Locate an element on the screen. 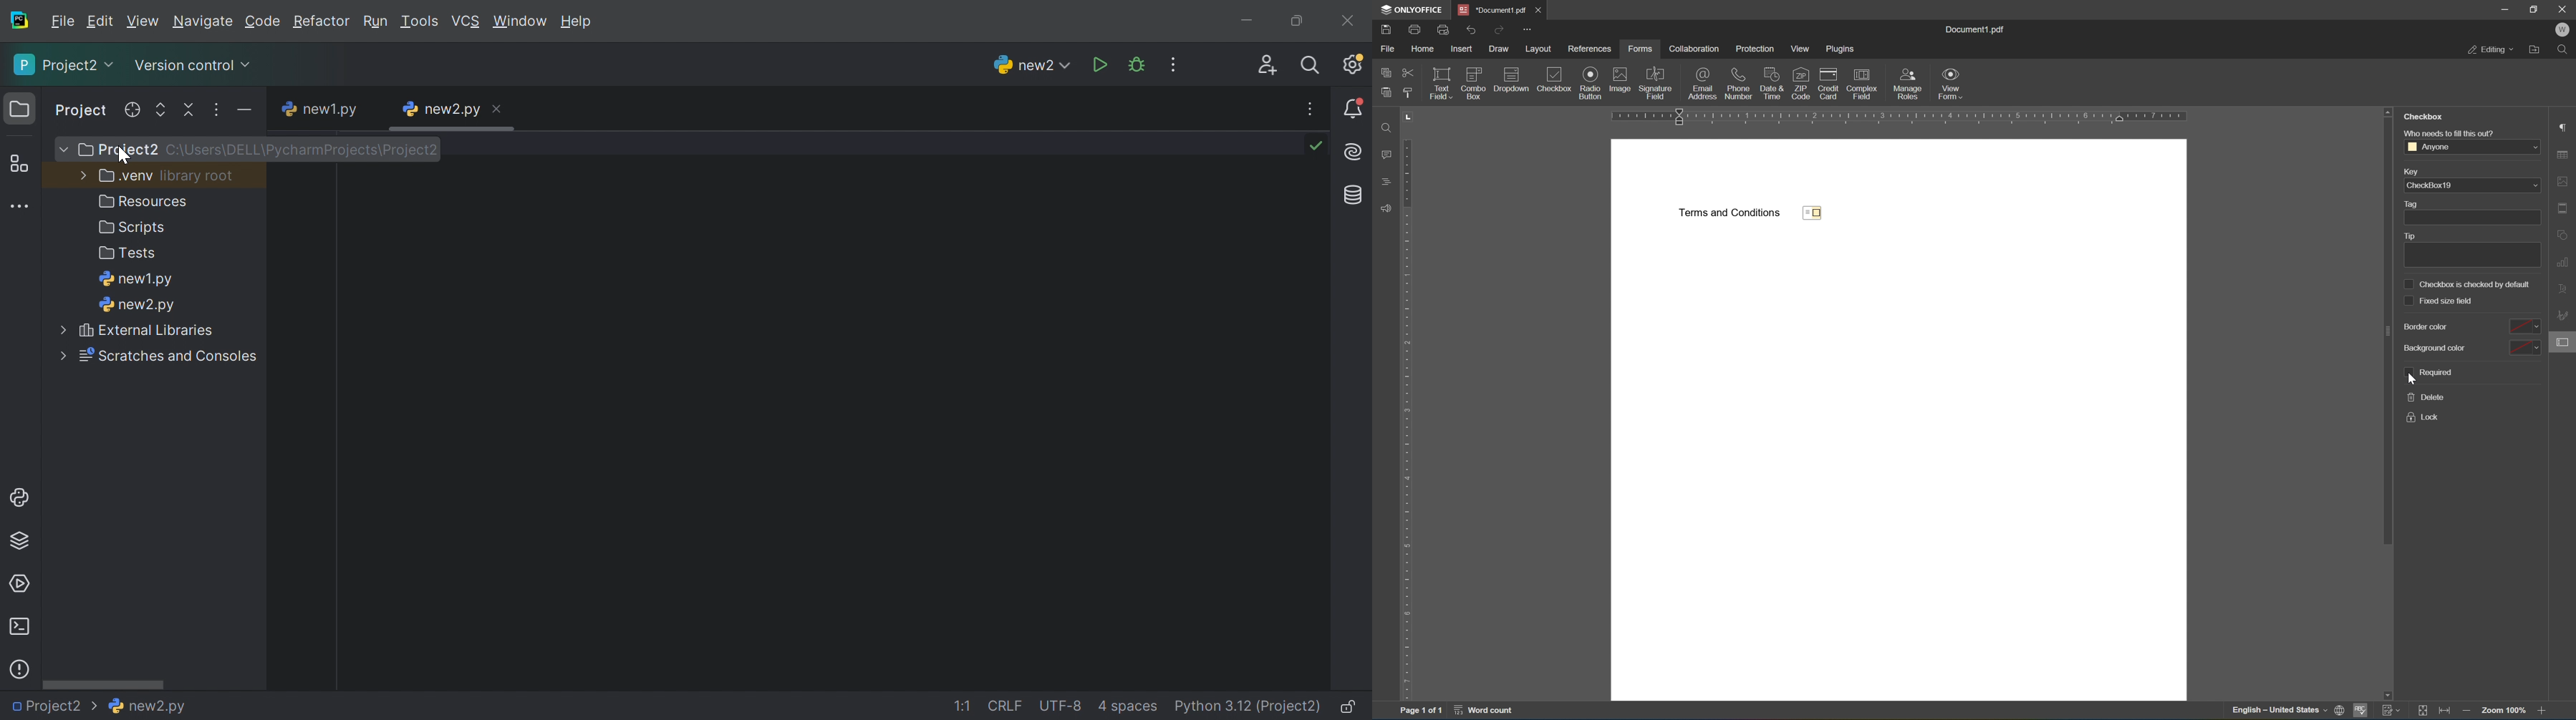  Window is located at coordinates (519, 21).